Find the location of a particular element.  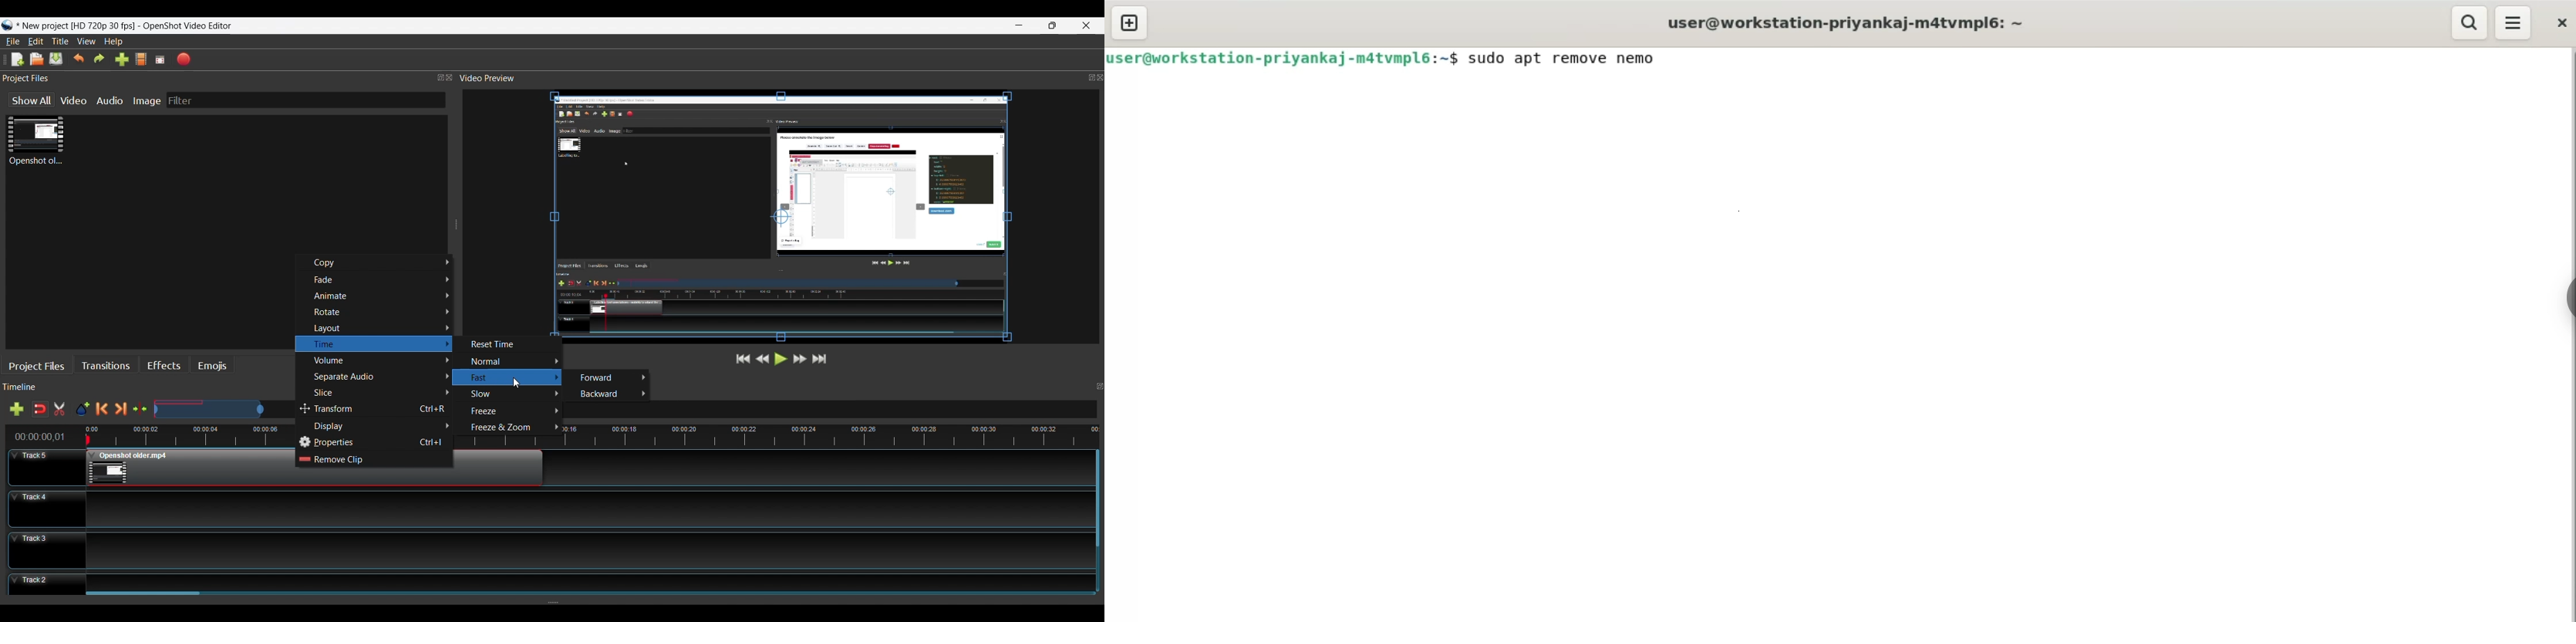

OpenShot video editor is located at coordinates (192, 26).